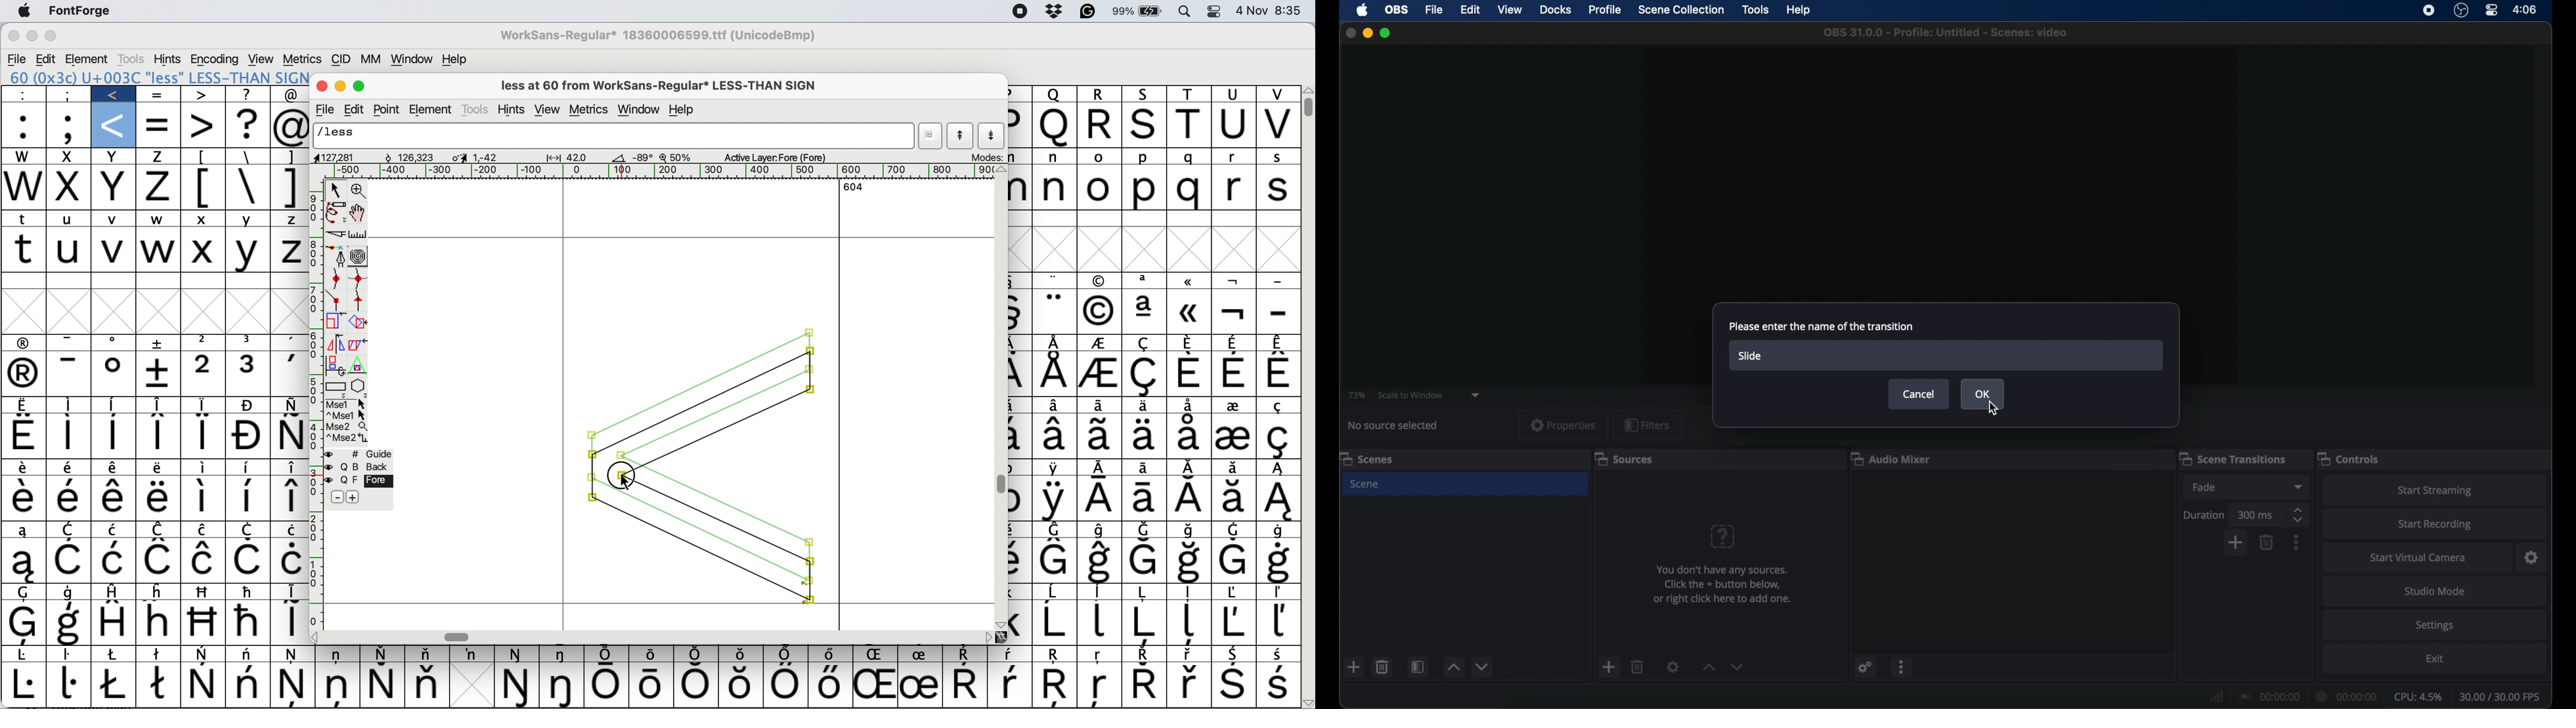 This screenshot has width=2576, height=728. I want to click on draw freehand curve, so click(335, 212).